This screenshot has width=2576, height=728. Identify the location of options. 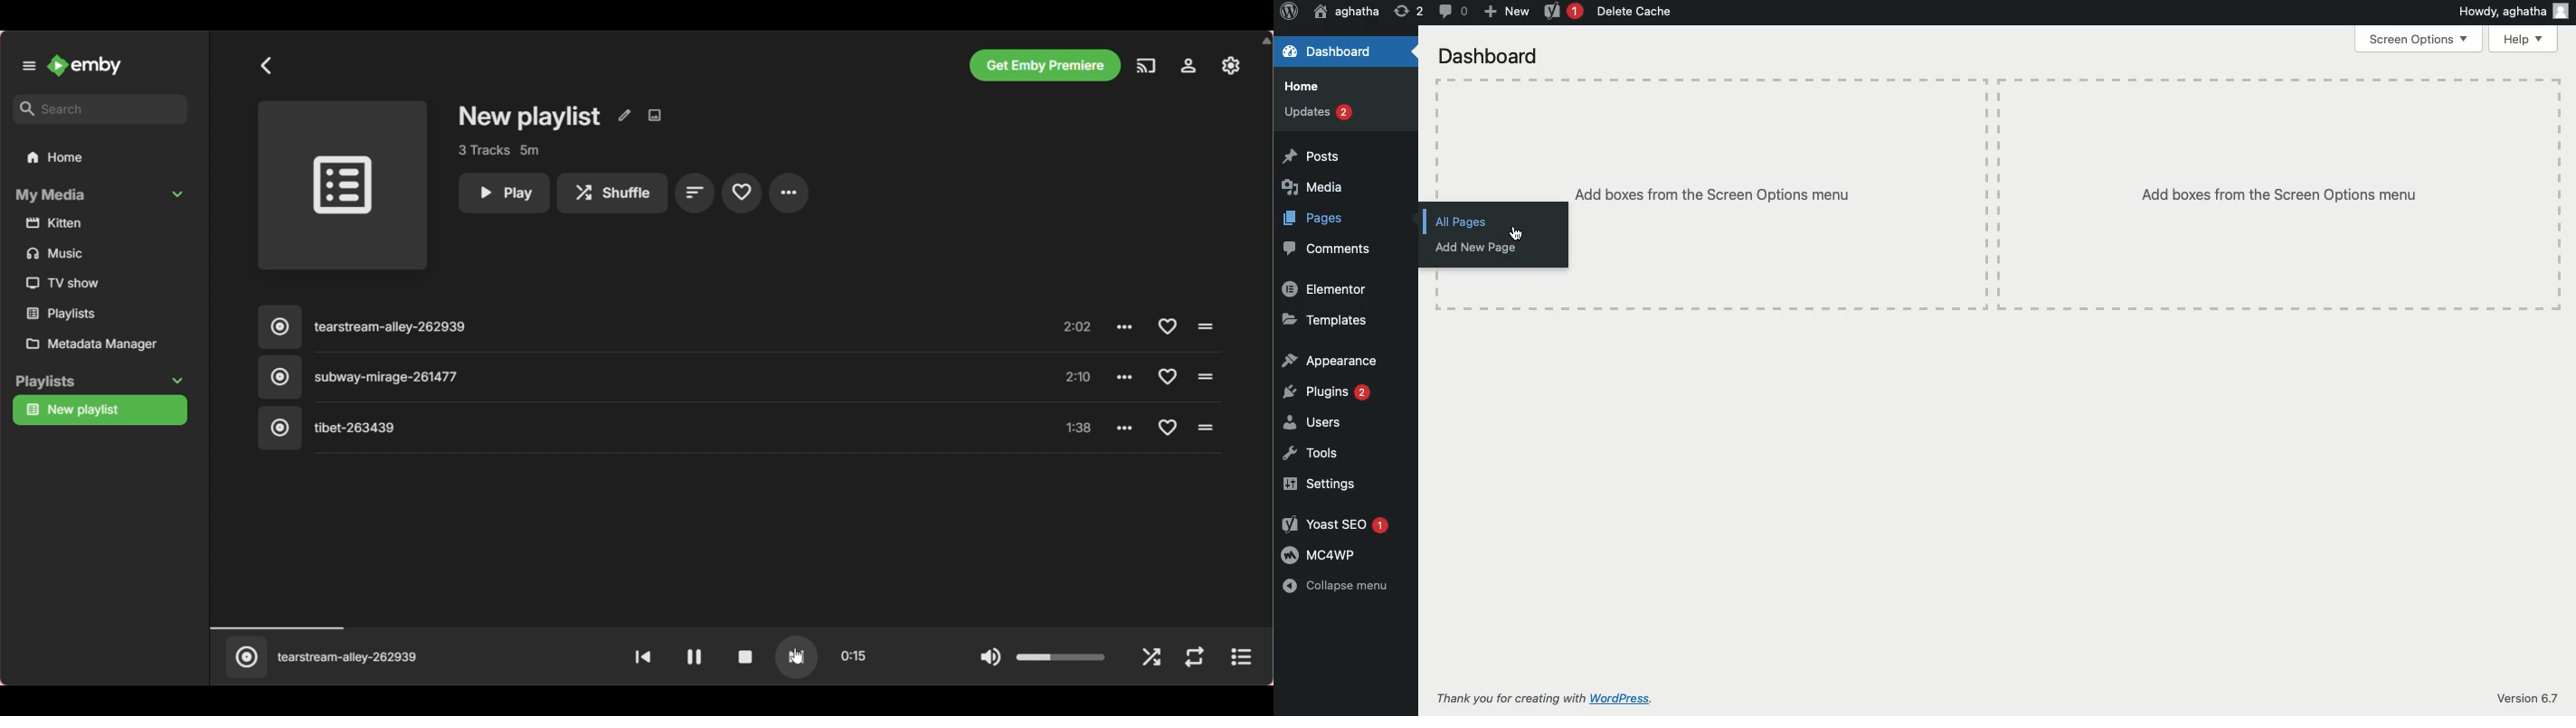
(1125, 379).